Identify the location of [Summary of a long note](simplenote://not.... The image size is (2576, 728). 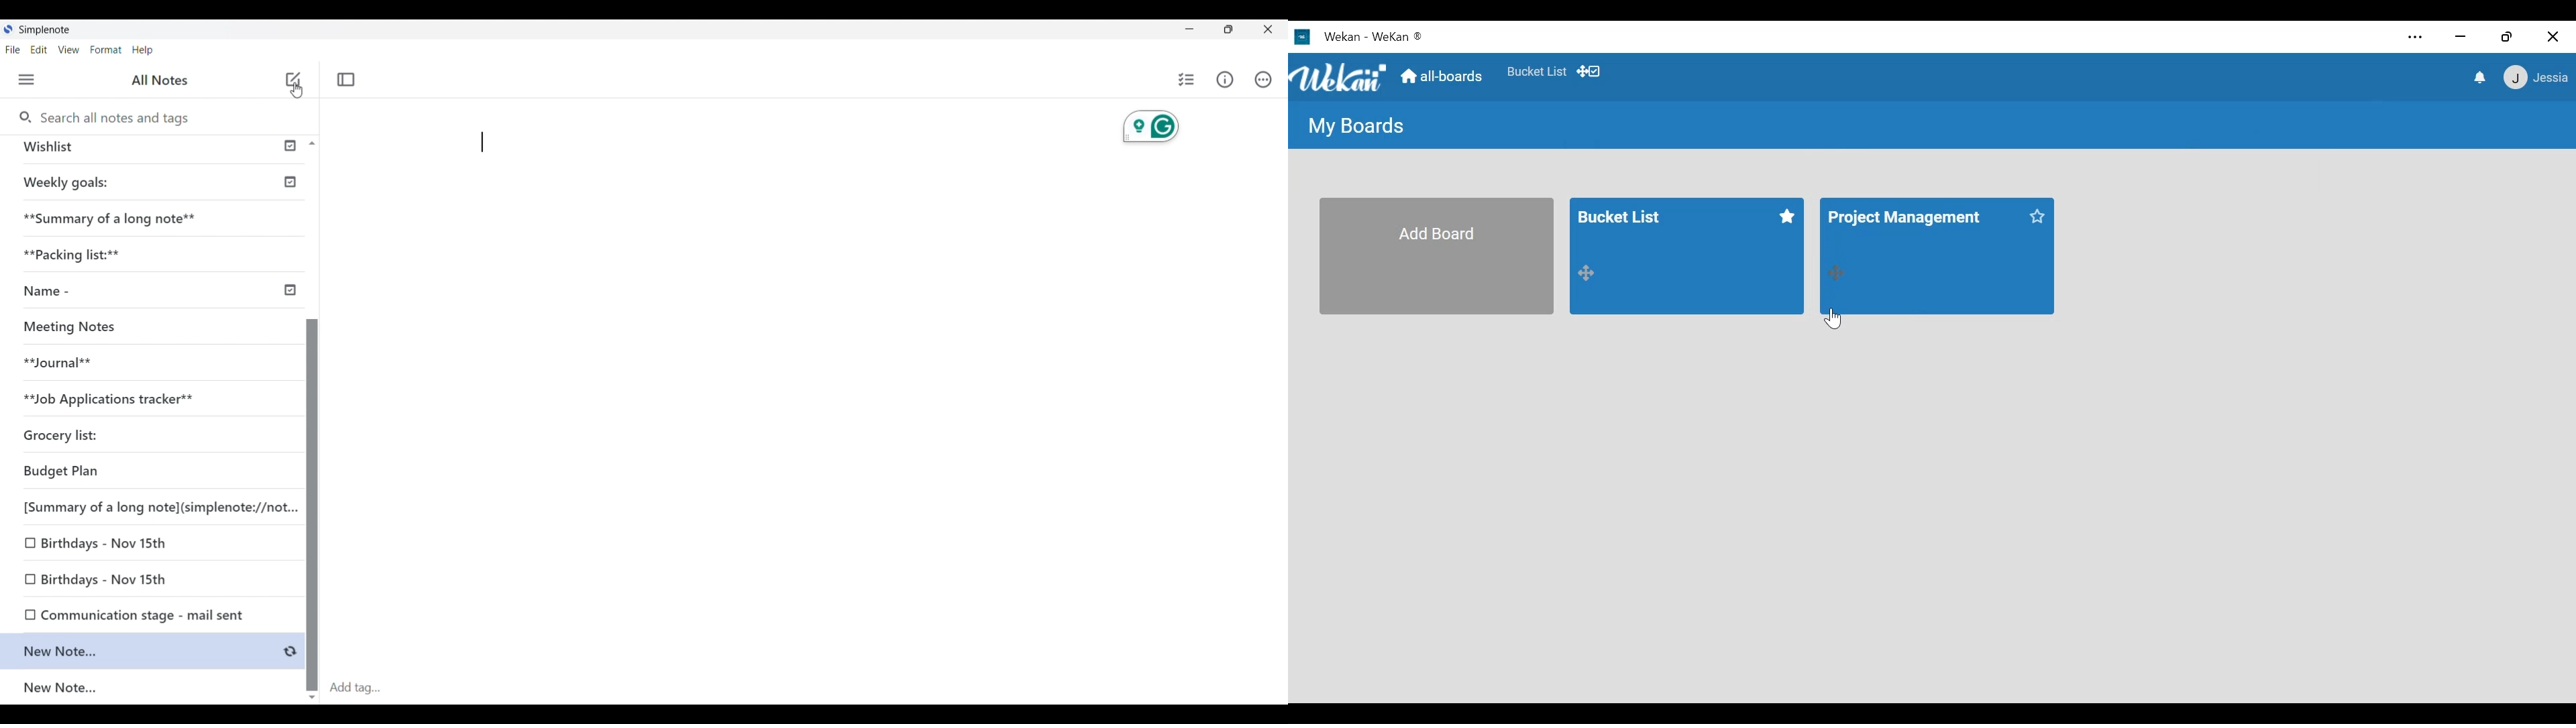
(151, 505).